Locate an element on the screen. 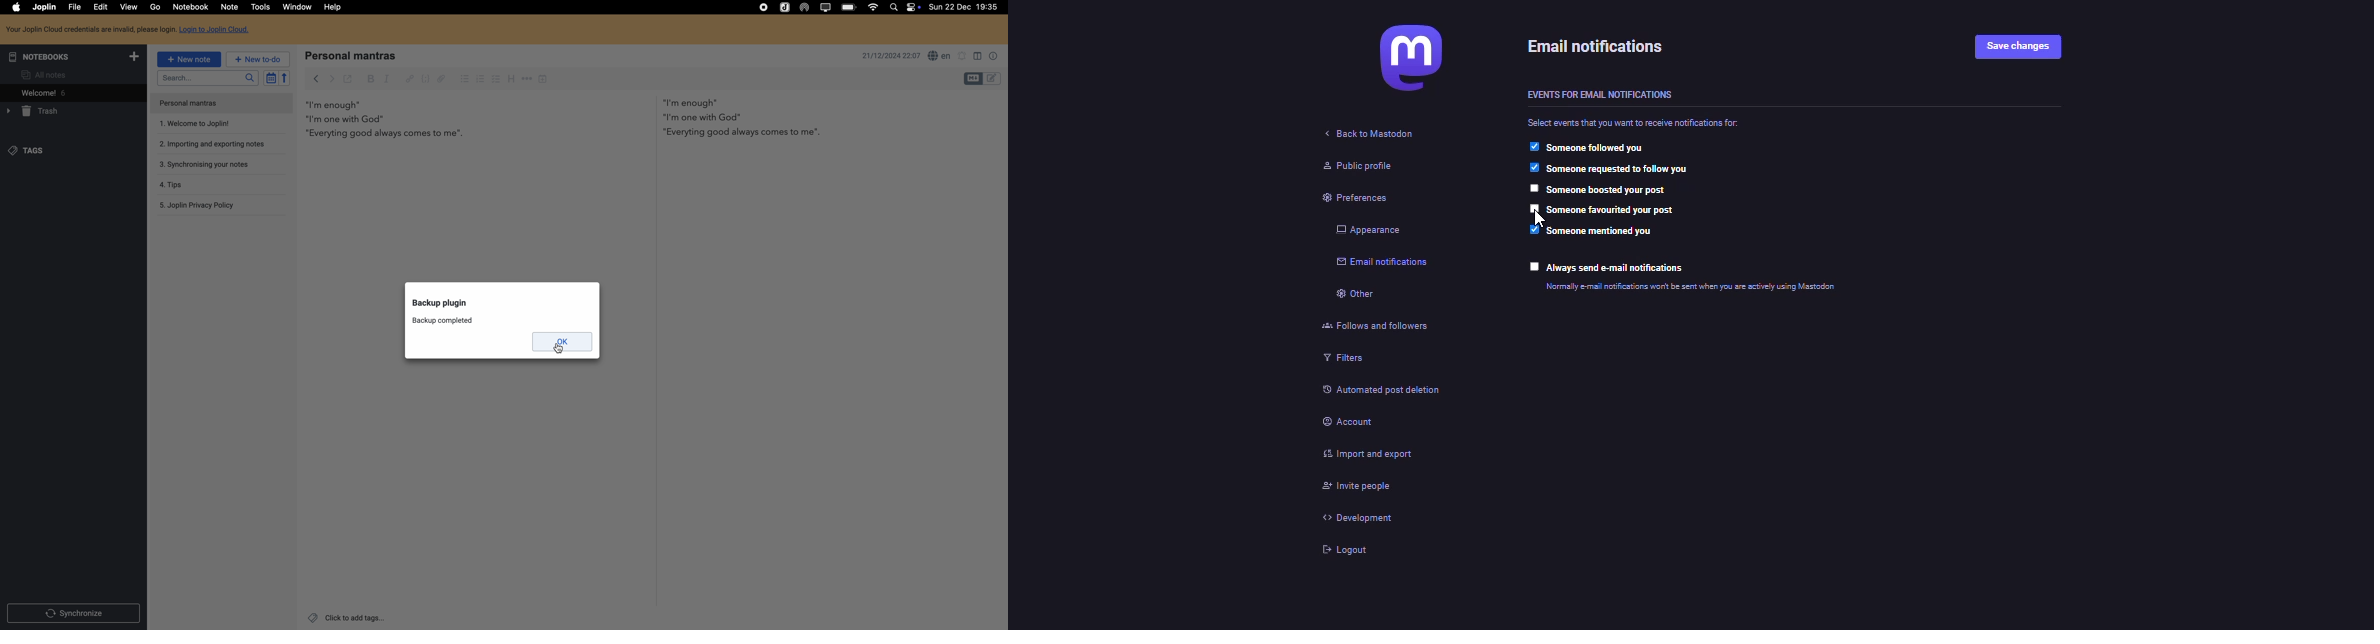  note properties is located at coordinates (993, 56).